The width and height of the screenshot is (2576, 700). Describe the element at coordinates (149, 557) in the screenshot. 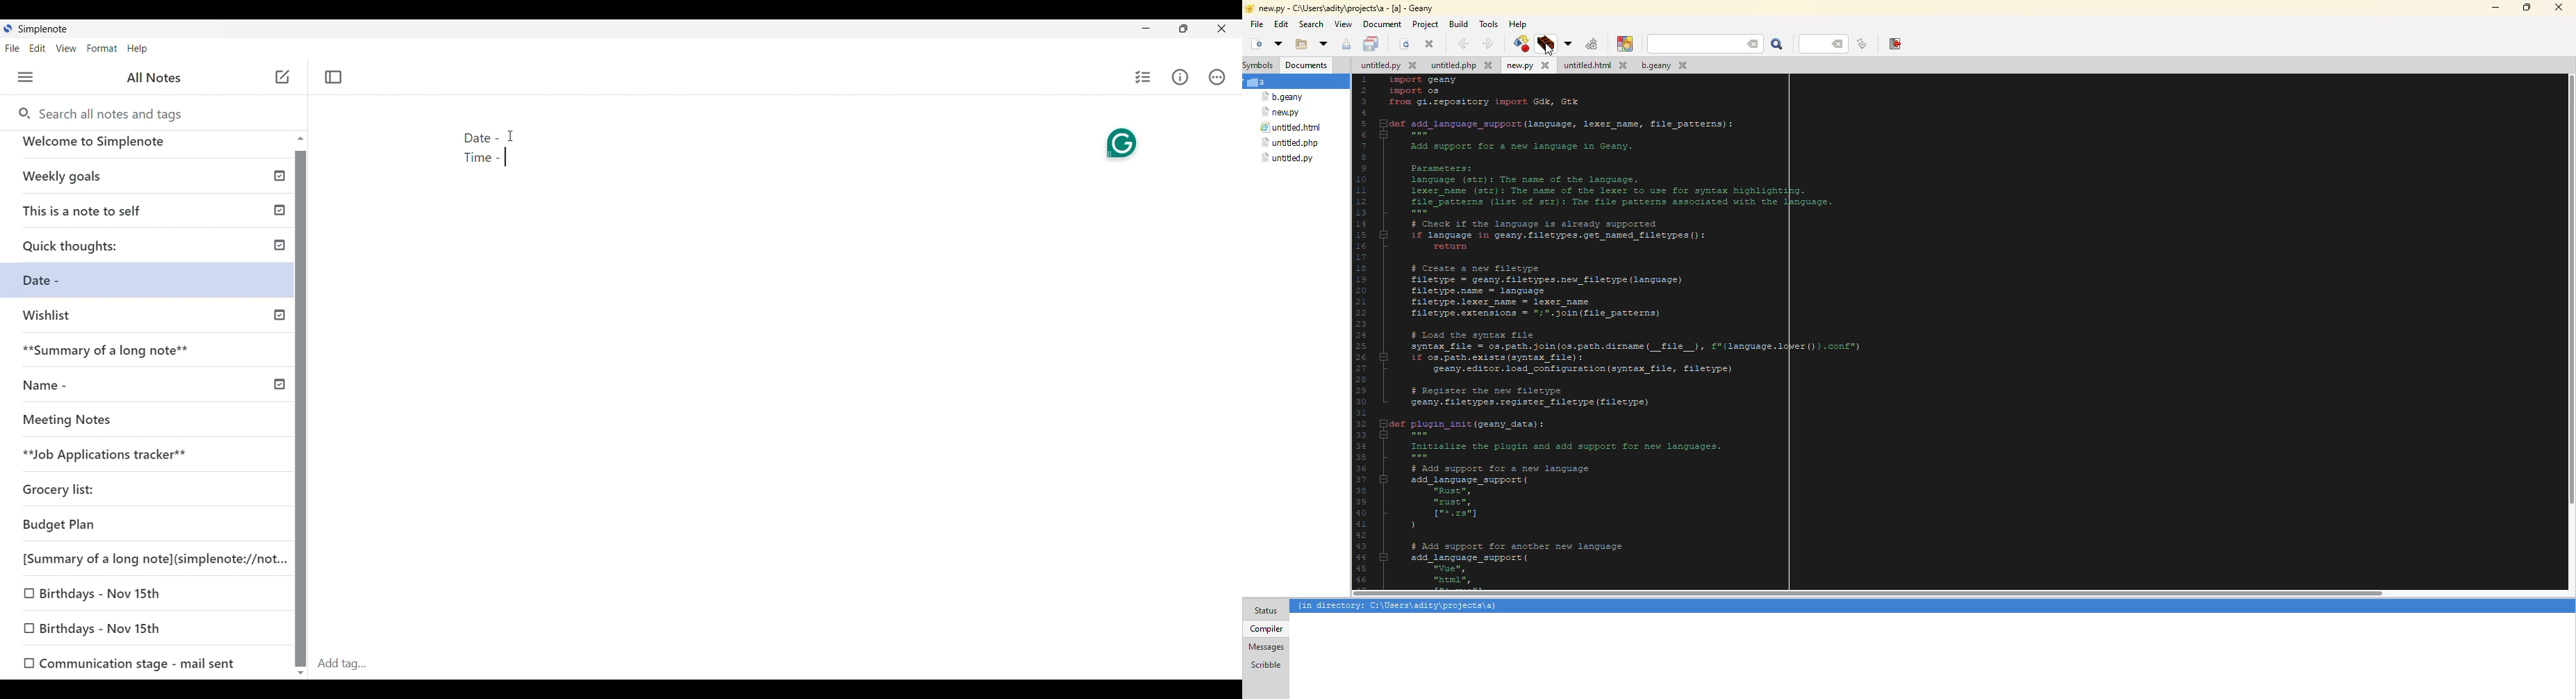

I see `Unpublished note` at that location.